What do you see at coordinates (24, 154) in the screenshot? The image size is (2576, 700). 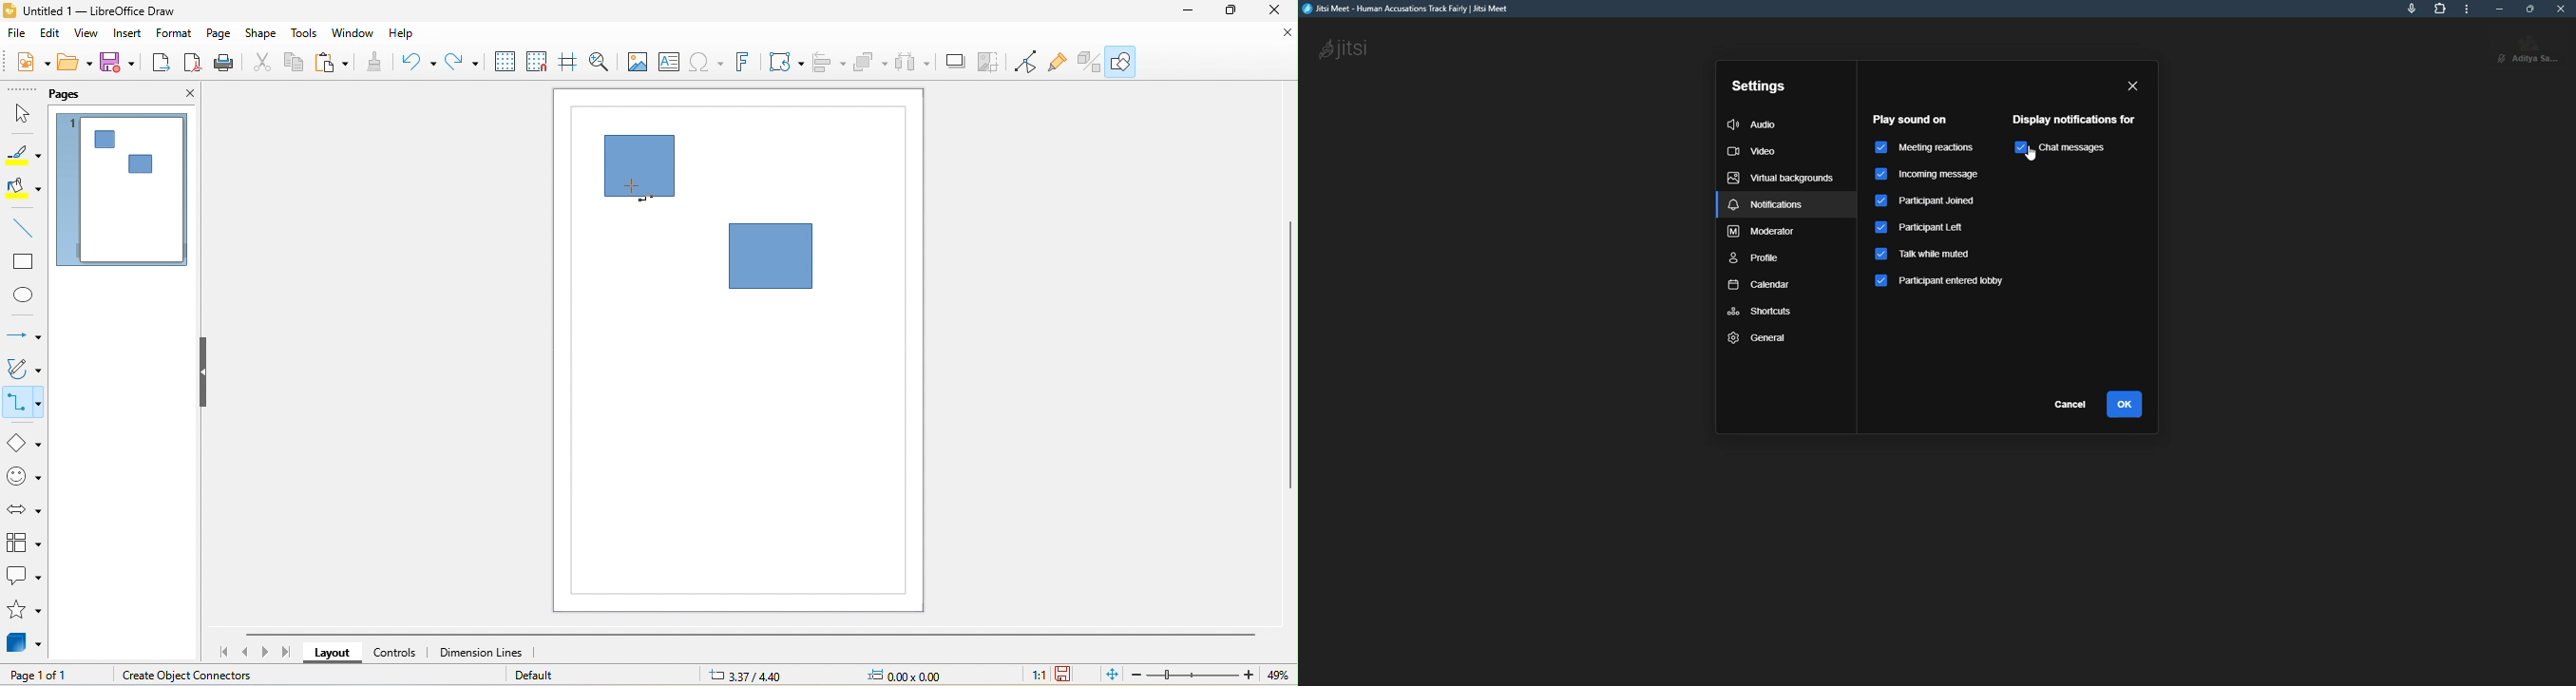 I see `line color` at bounding box center [24, 154].